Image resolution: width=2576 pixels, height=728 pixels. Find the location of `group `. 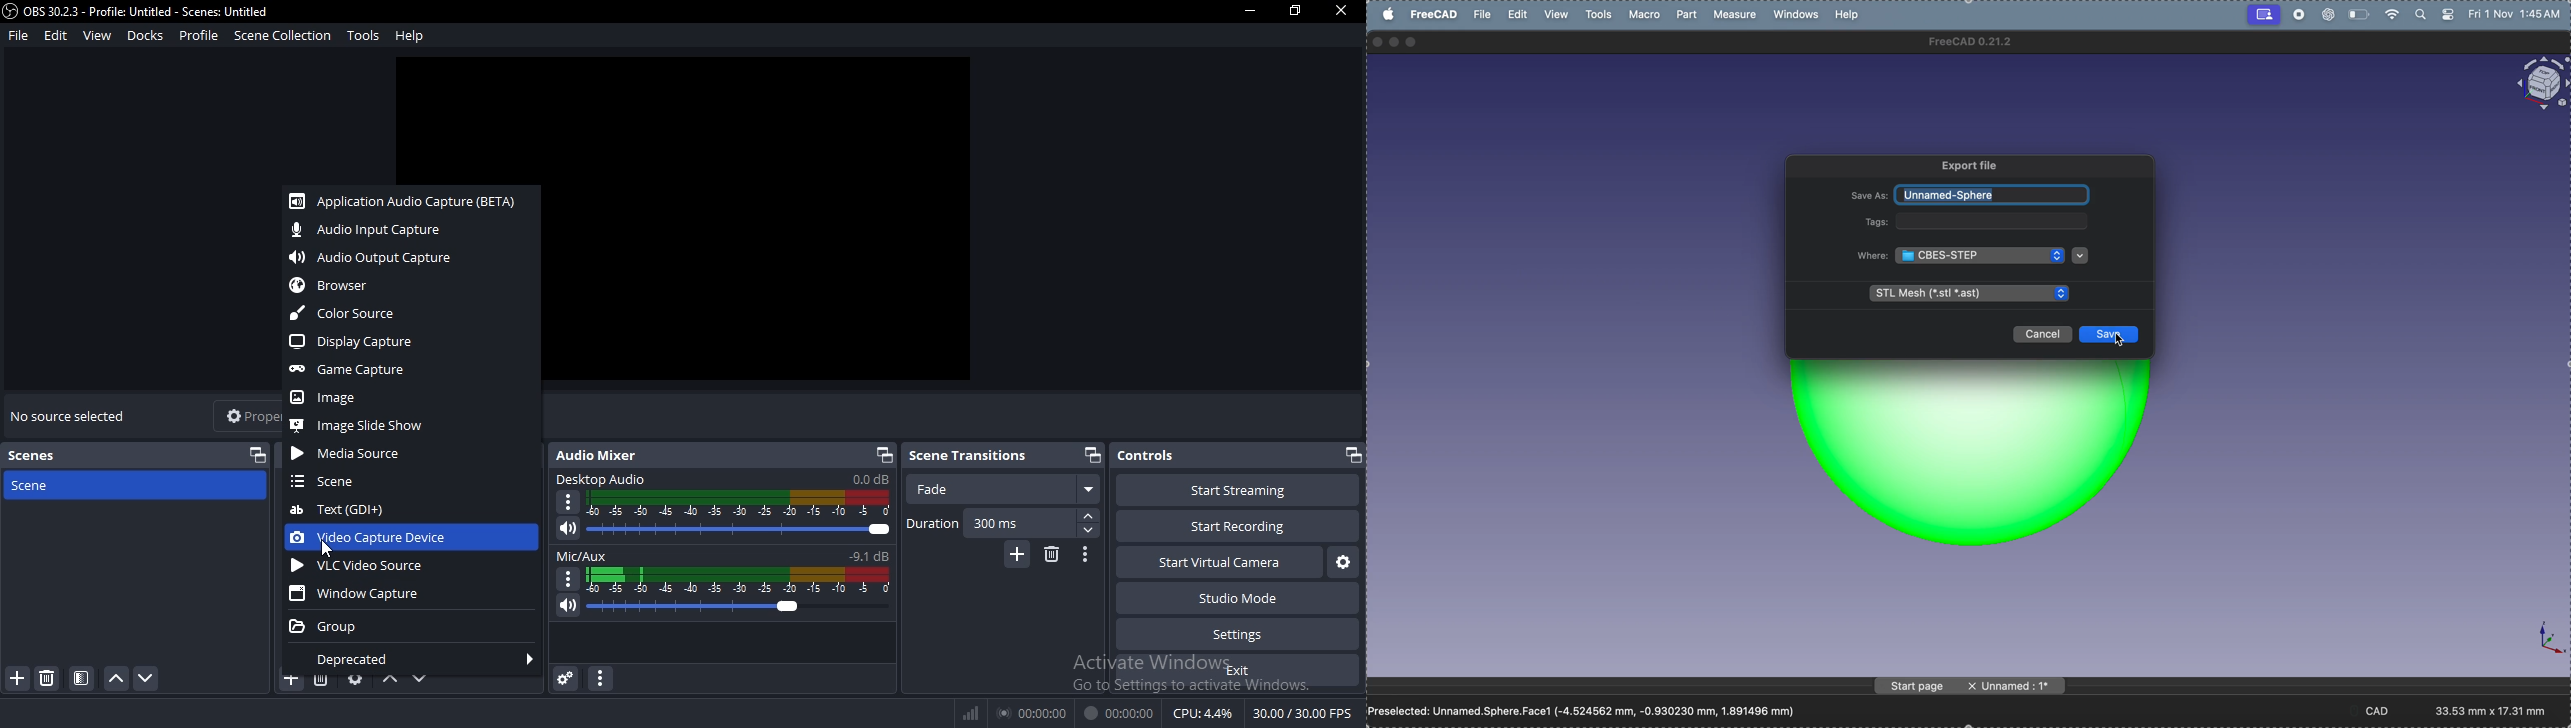

group  is located at coordinates (330, 628).